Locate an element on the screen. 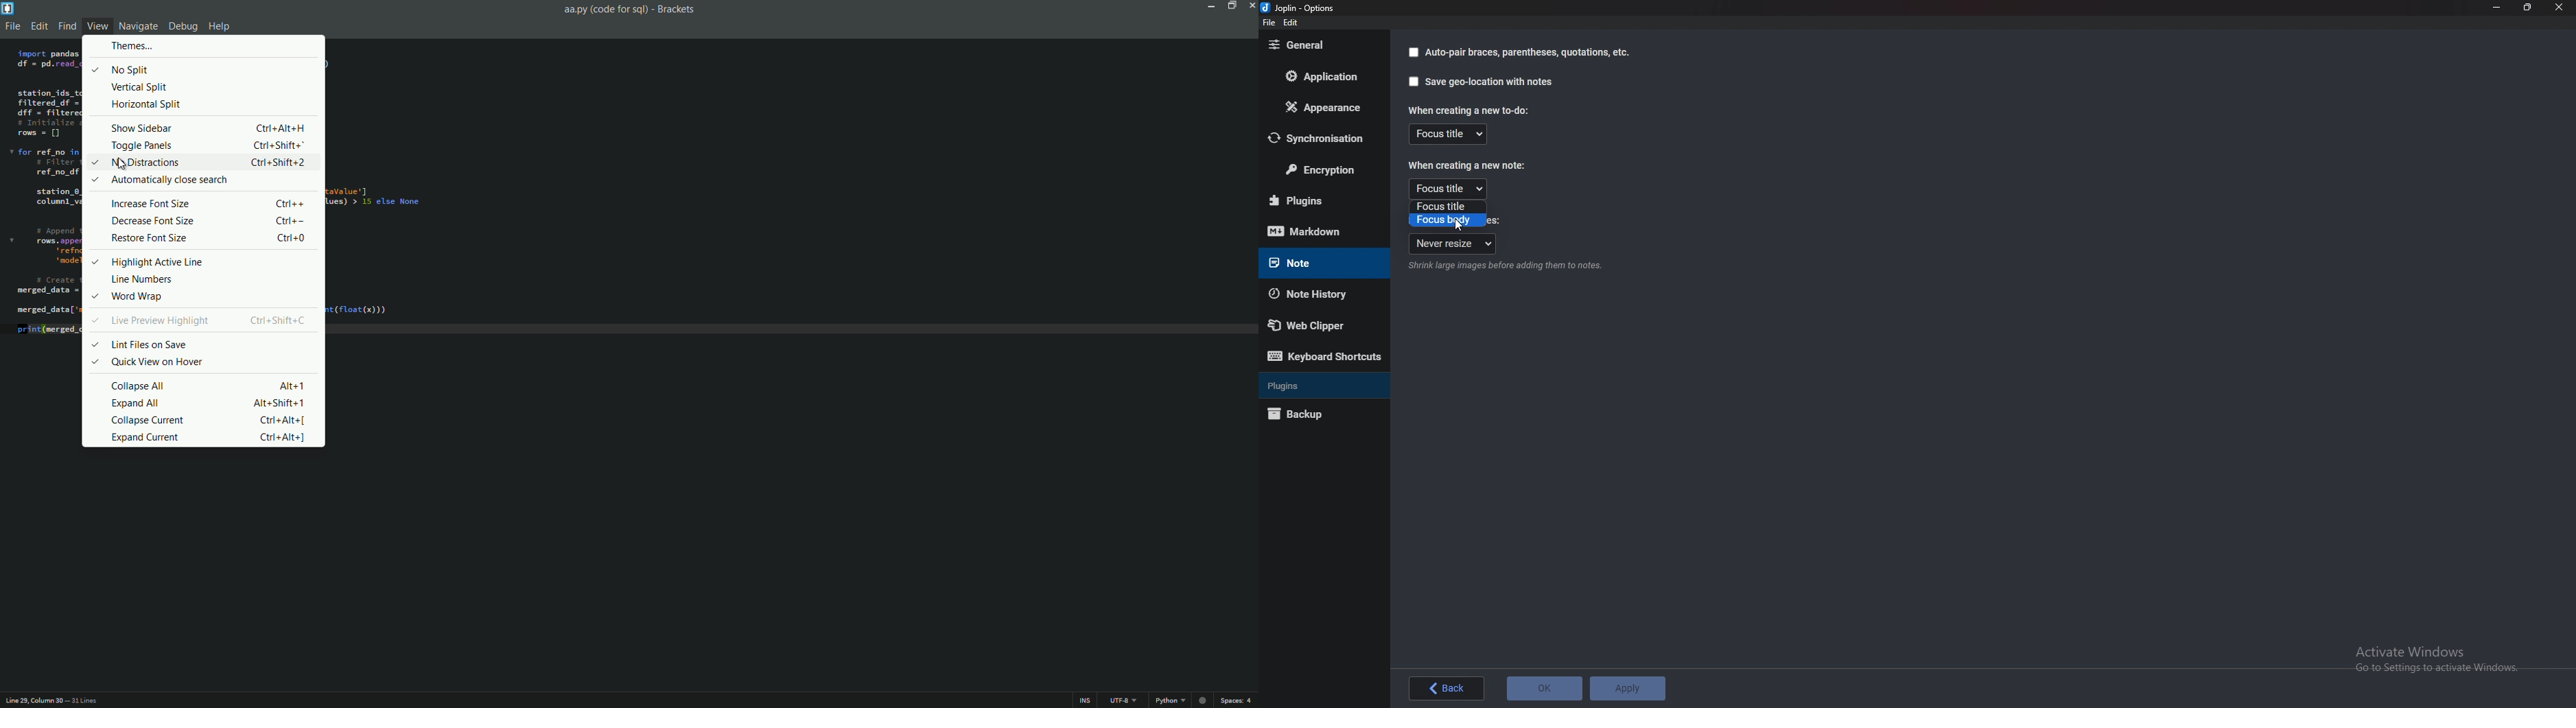 The image size is (2576, 728). note is located at coordinates (1318, 262).